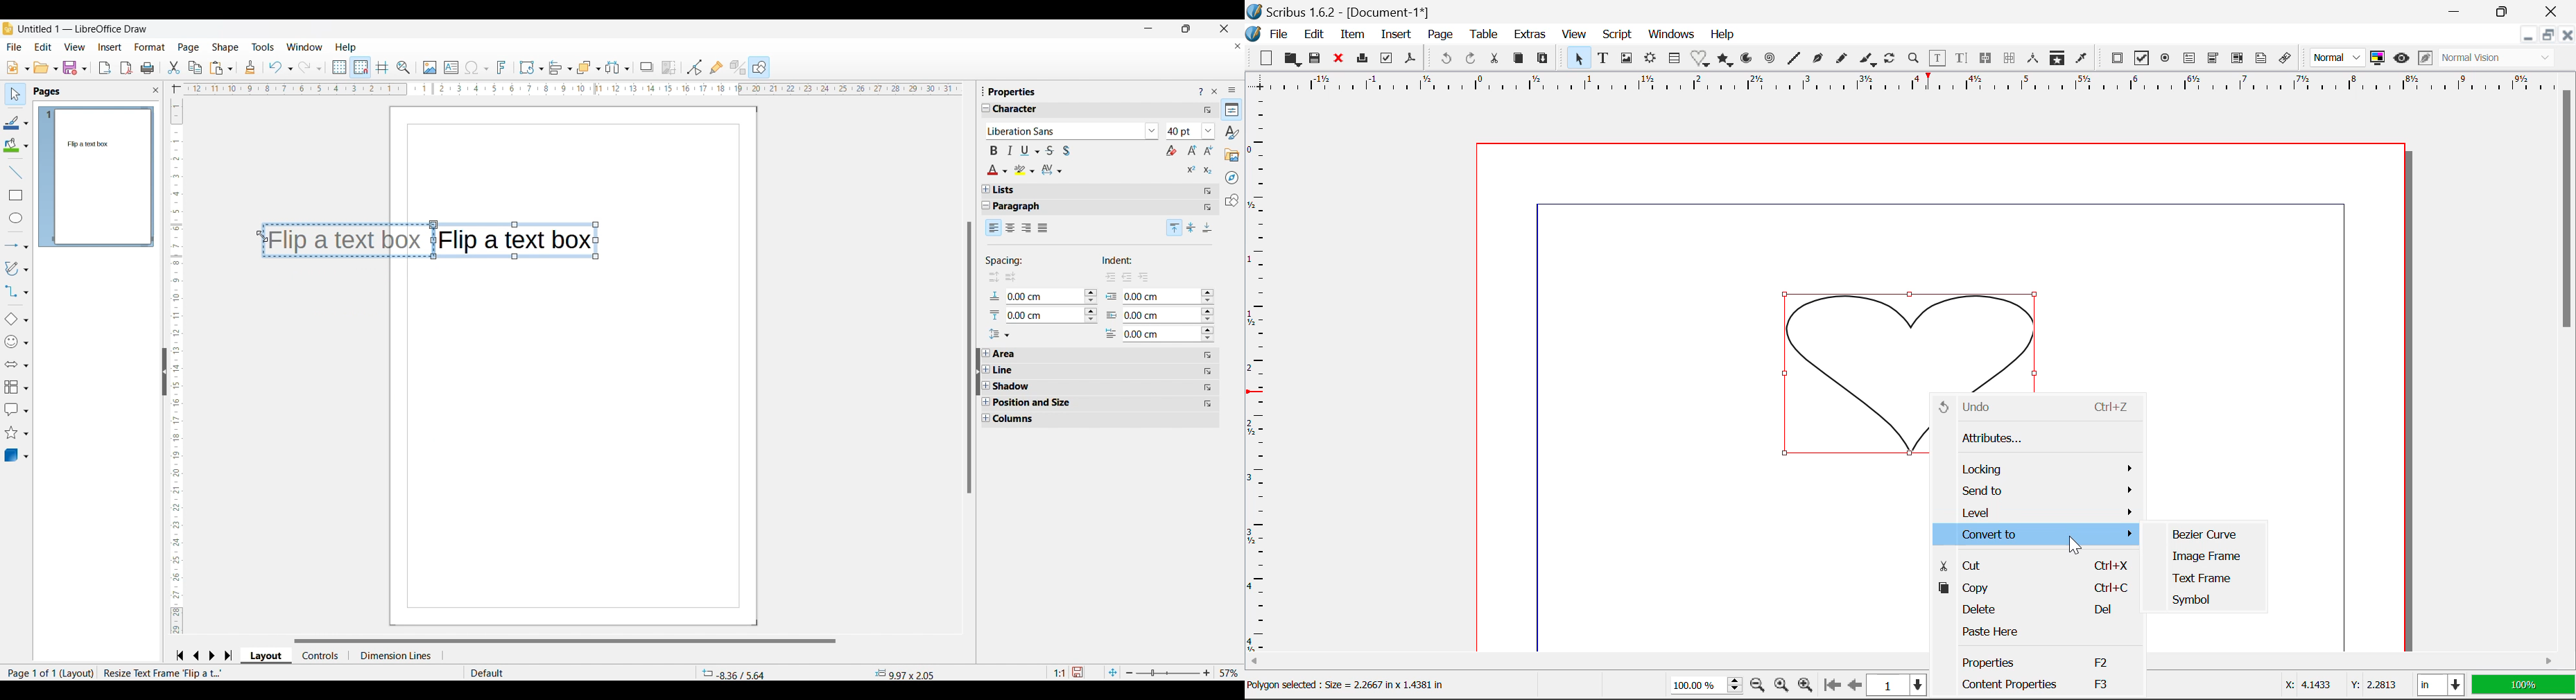 The image size is (2576, 700). Describe the element at coordinates (319, 655) in the screenshot. I see `contacts` at that location.